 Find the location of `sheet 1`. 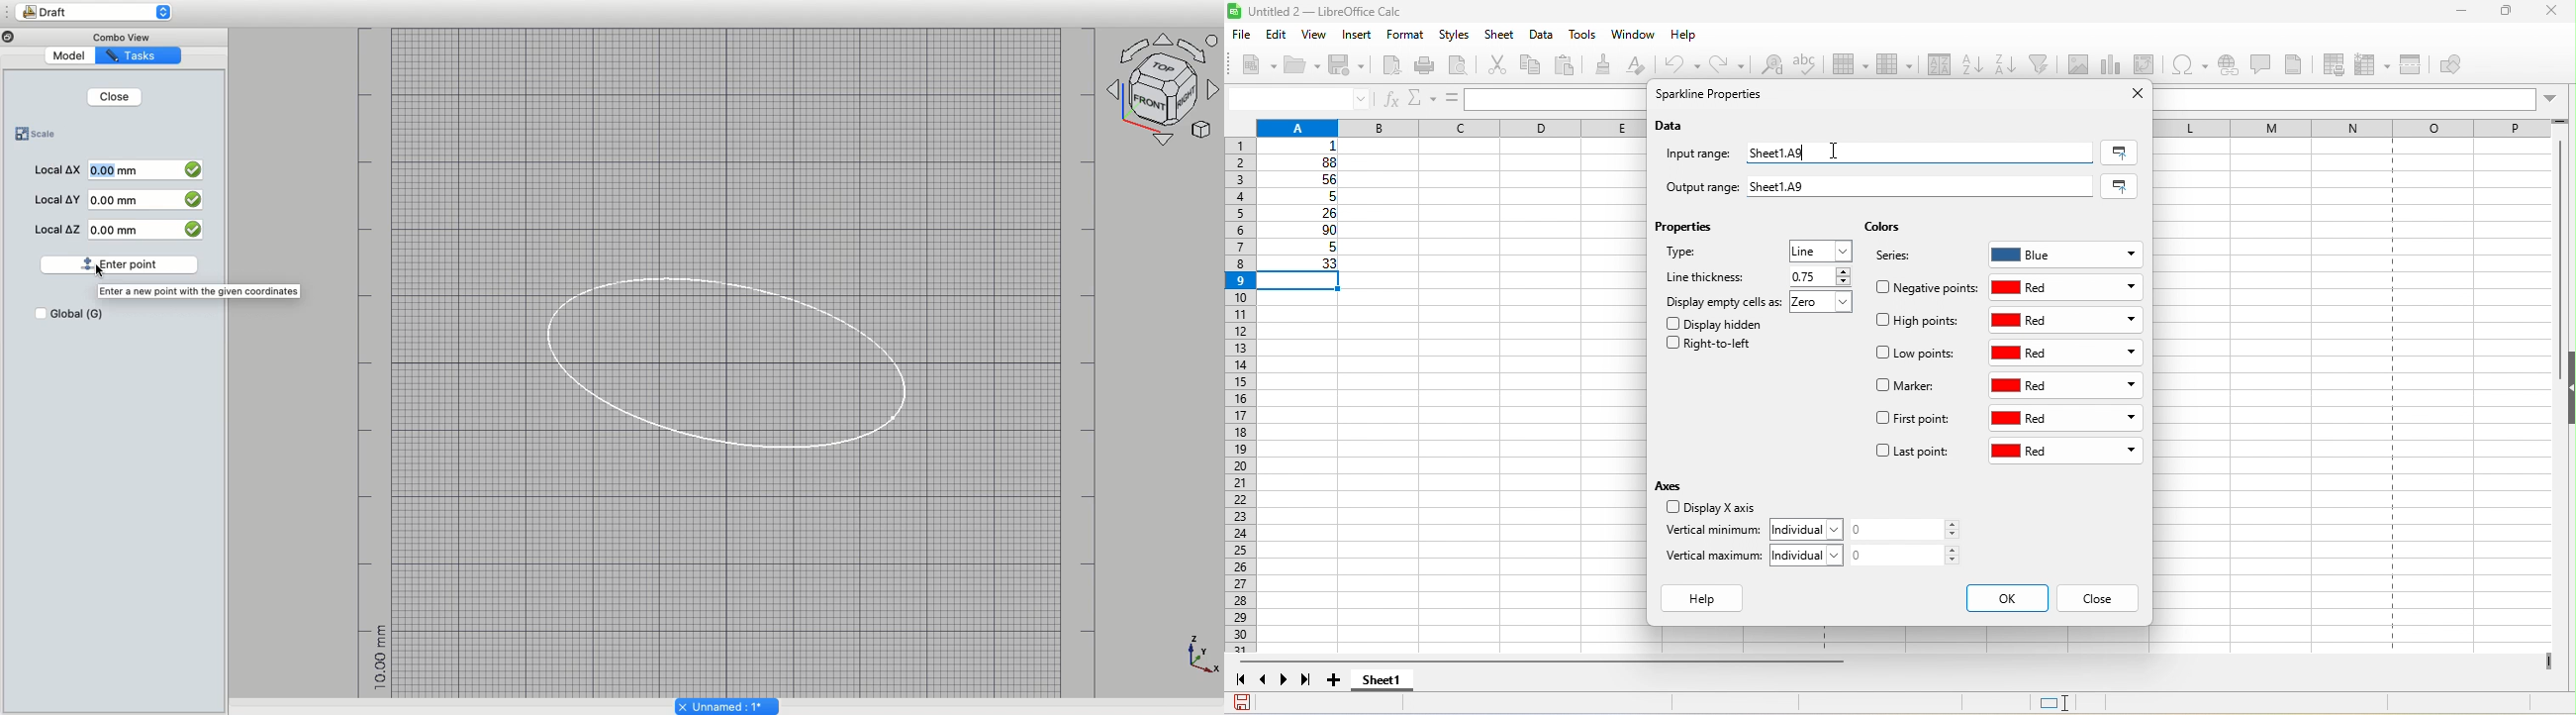

sheet 1 is located at coordinates (1398, 682).